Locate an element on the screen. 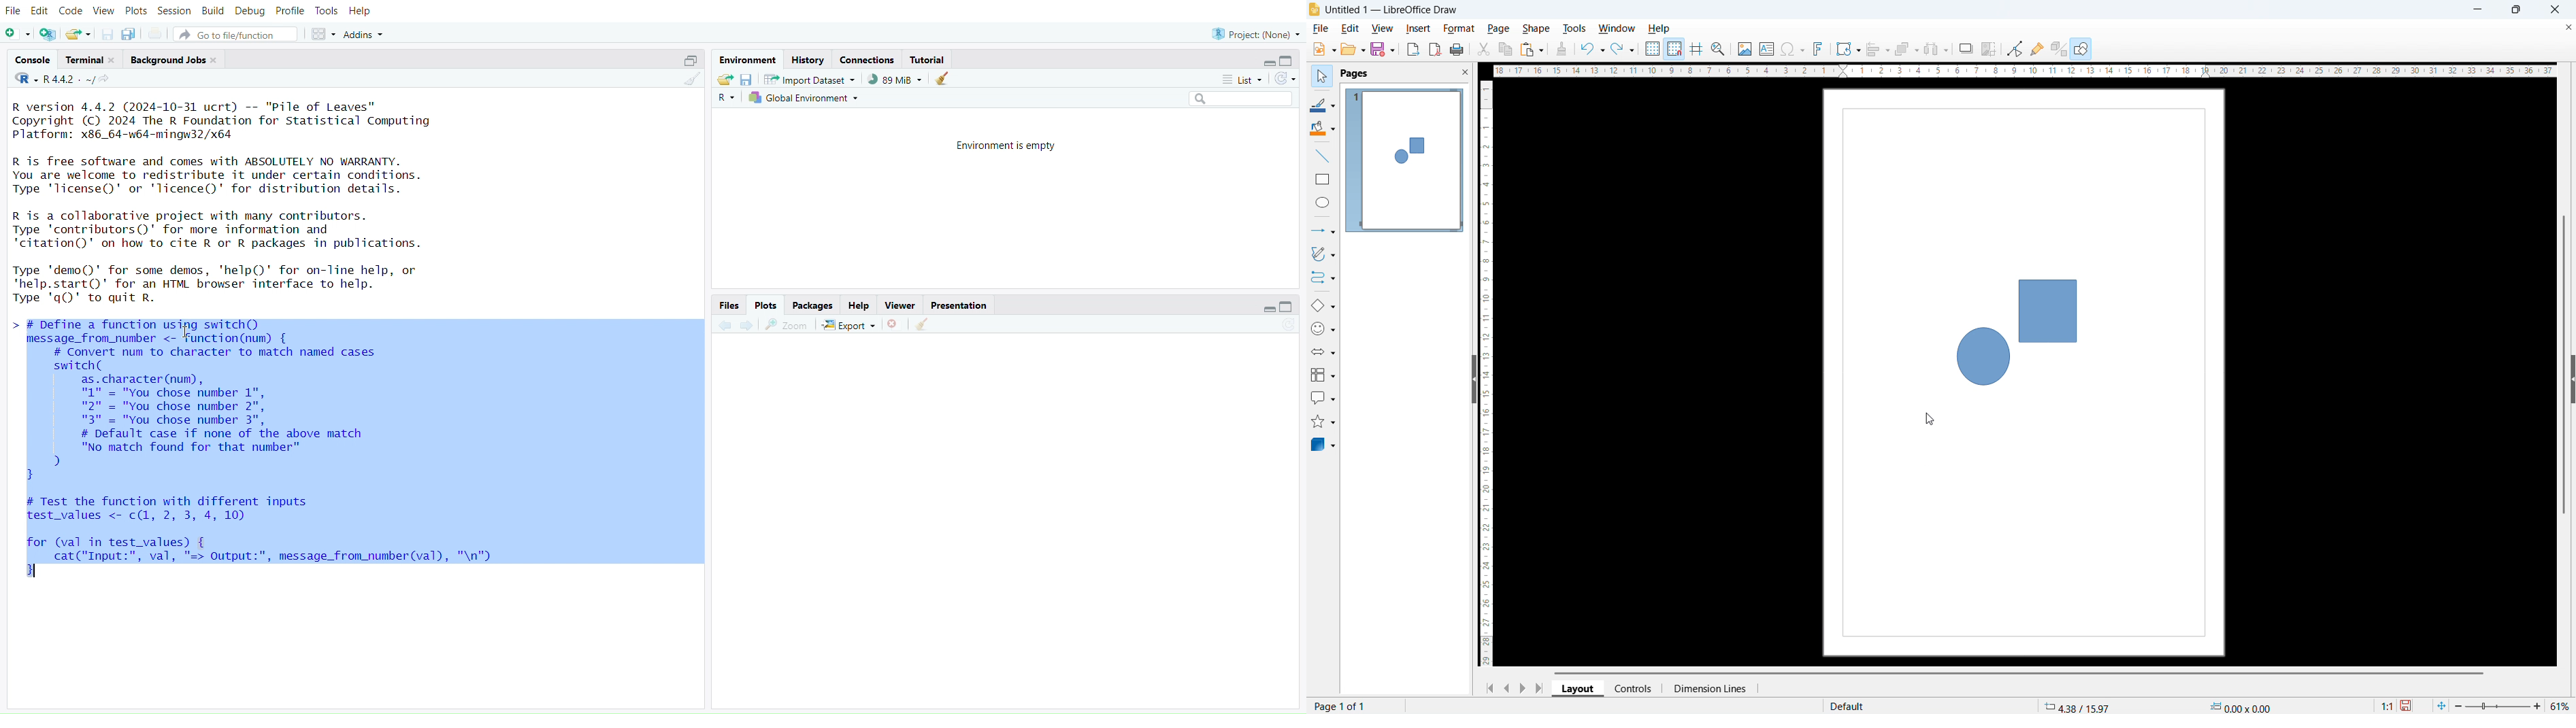  Search filter is located at coordinates (1242, 99).